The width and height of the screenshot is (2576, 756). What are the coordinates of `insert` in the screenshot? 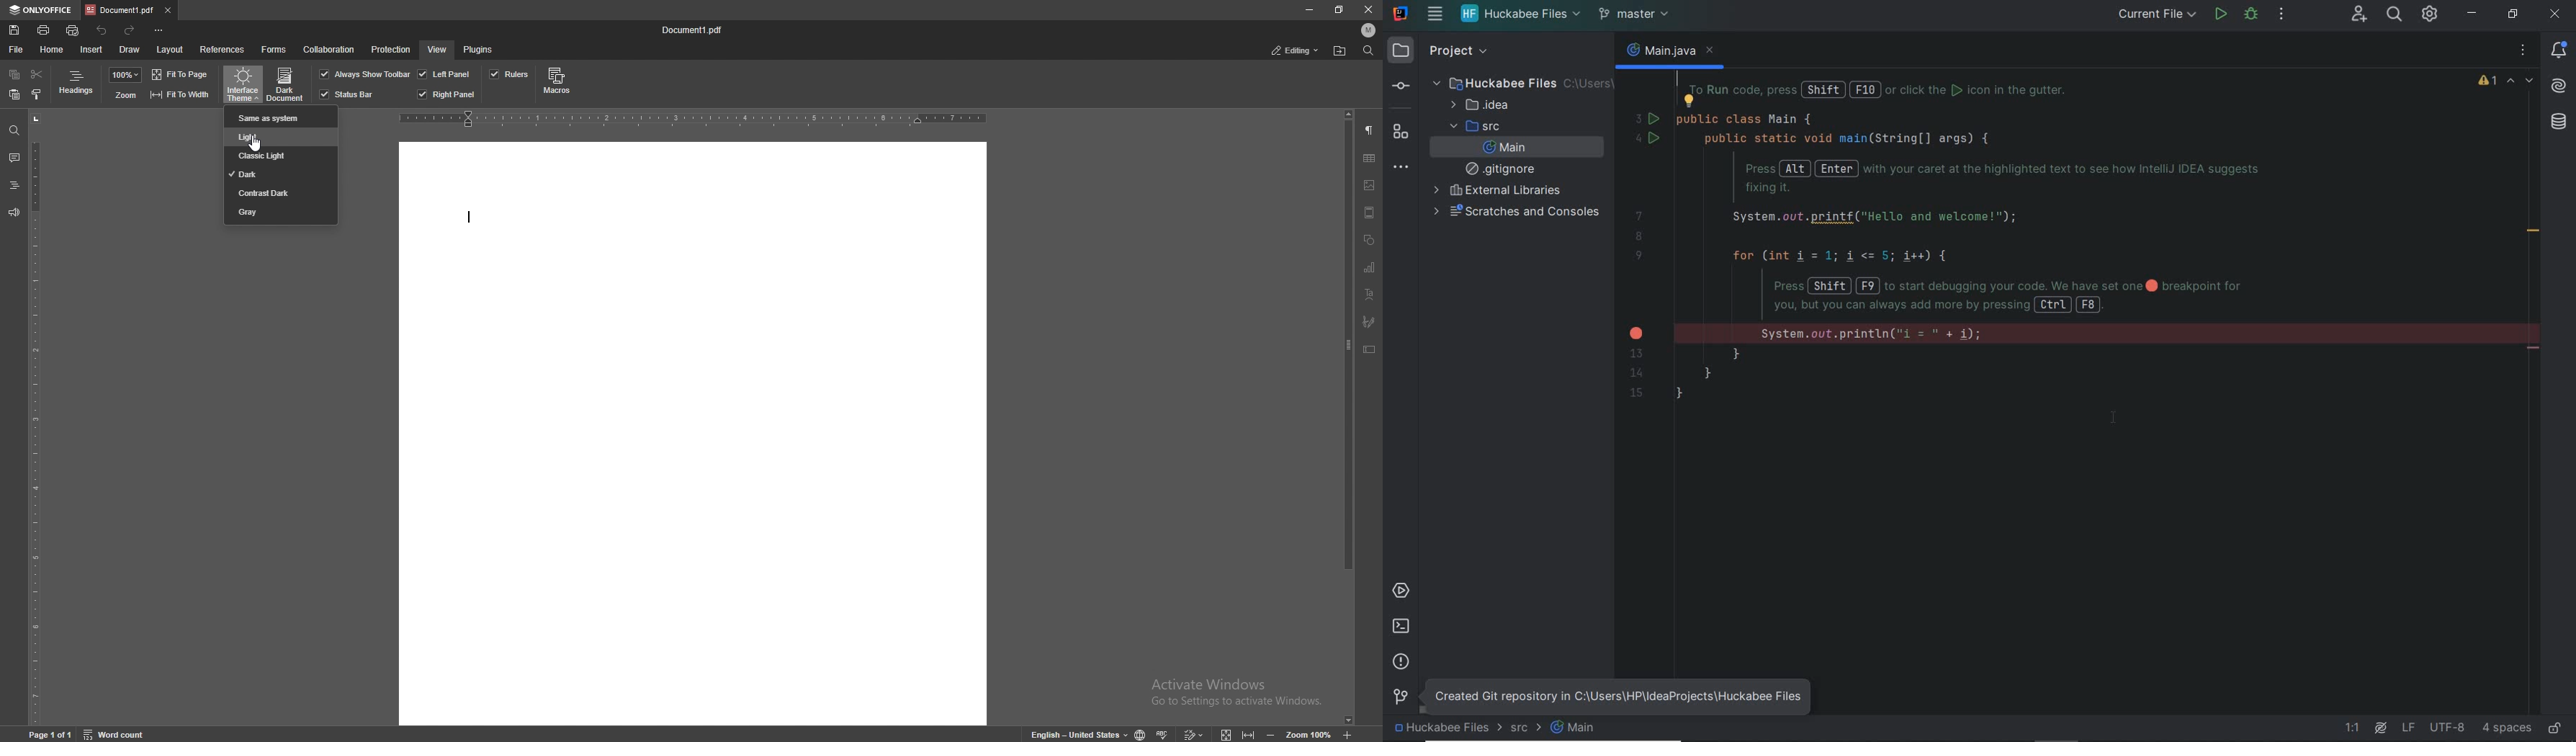 It's located at (91, 49).